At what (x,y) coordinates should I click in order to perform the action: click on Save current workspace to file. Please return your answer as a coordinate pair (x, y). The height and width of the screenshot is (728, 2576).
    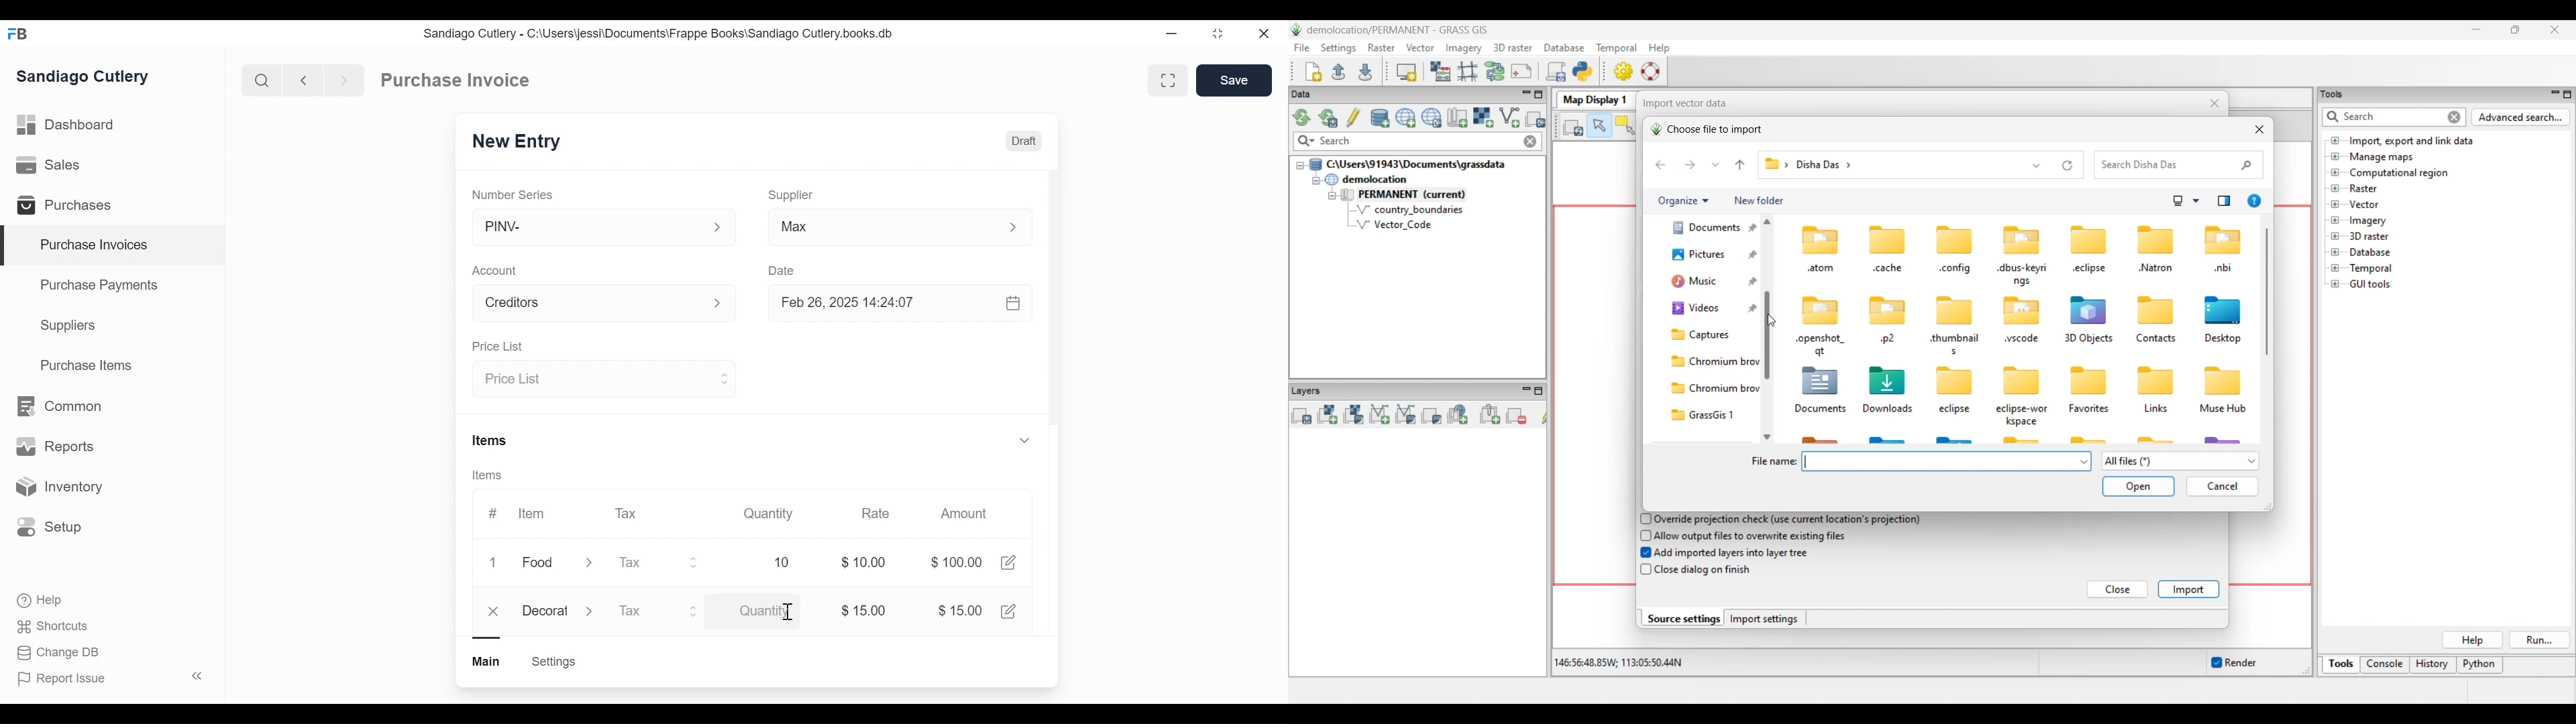
    Looking at the image, I should click on (1365, 71).